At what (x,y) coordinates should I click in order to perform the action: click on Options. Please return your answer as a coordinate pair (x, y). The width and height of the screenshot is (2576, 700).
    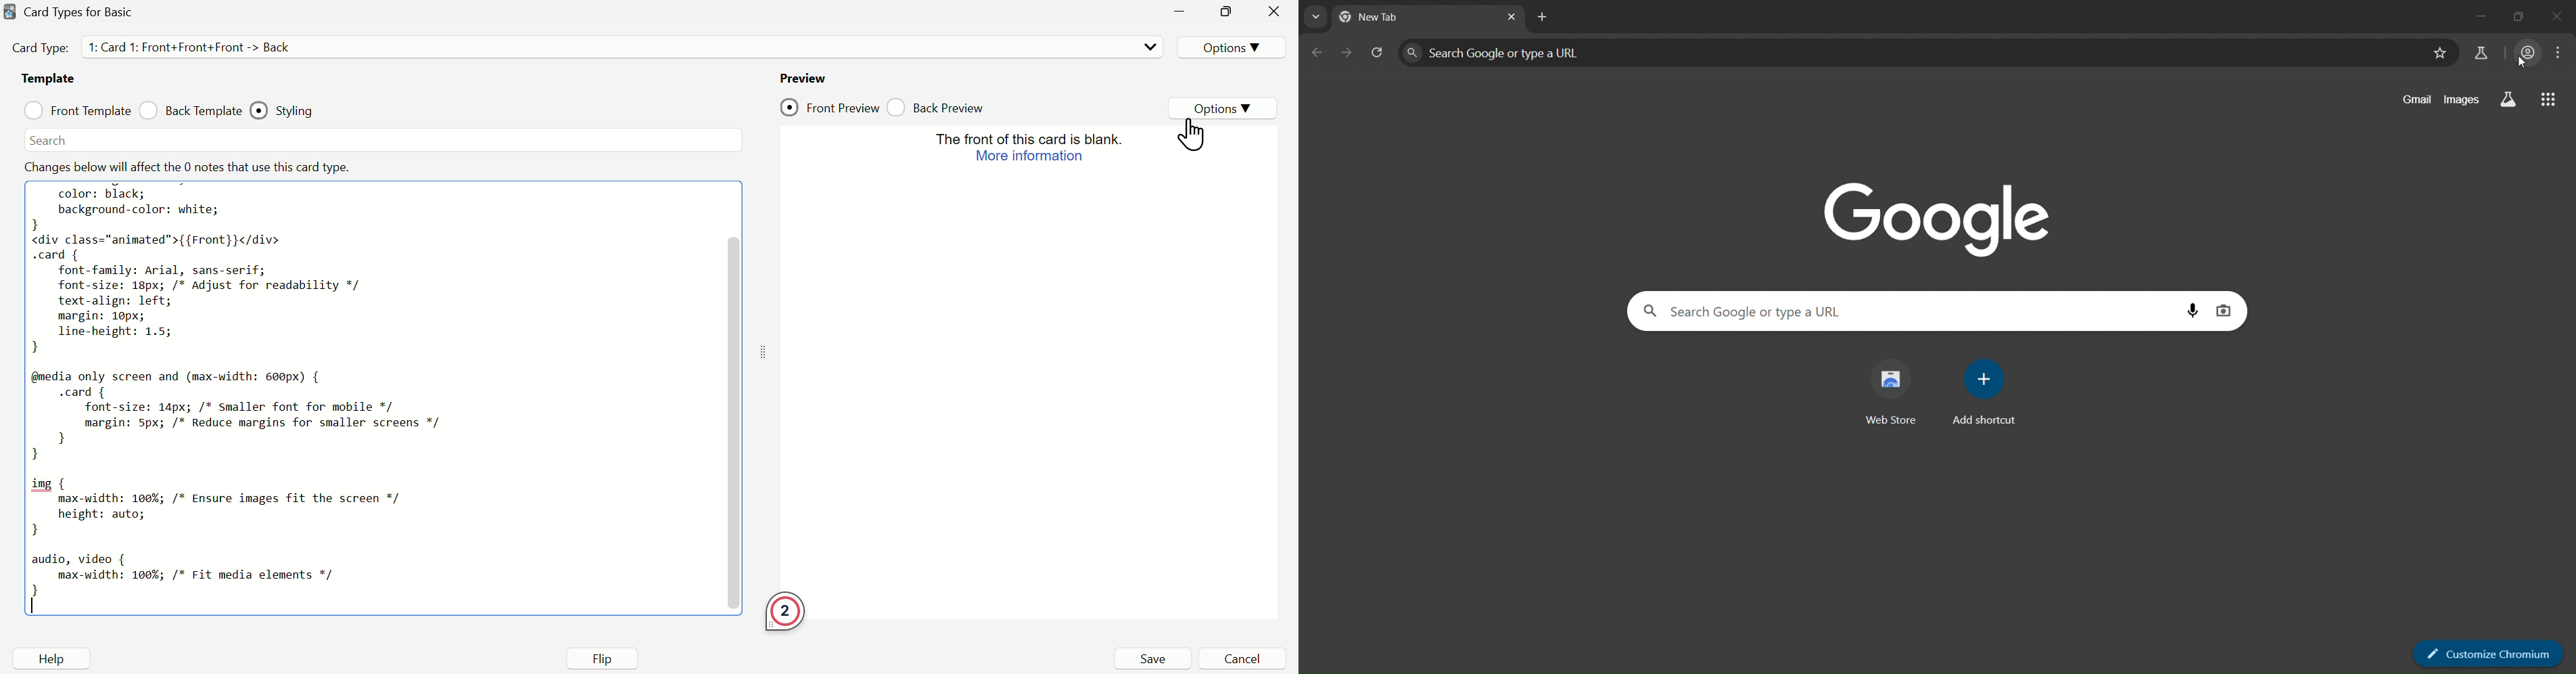
    Looking at the image, I should click on (1228, 45).